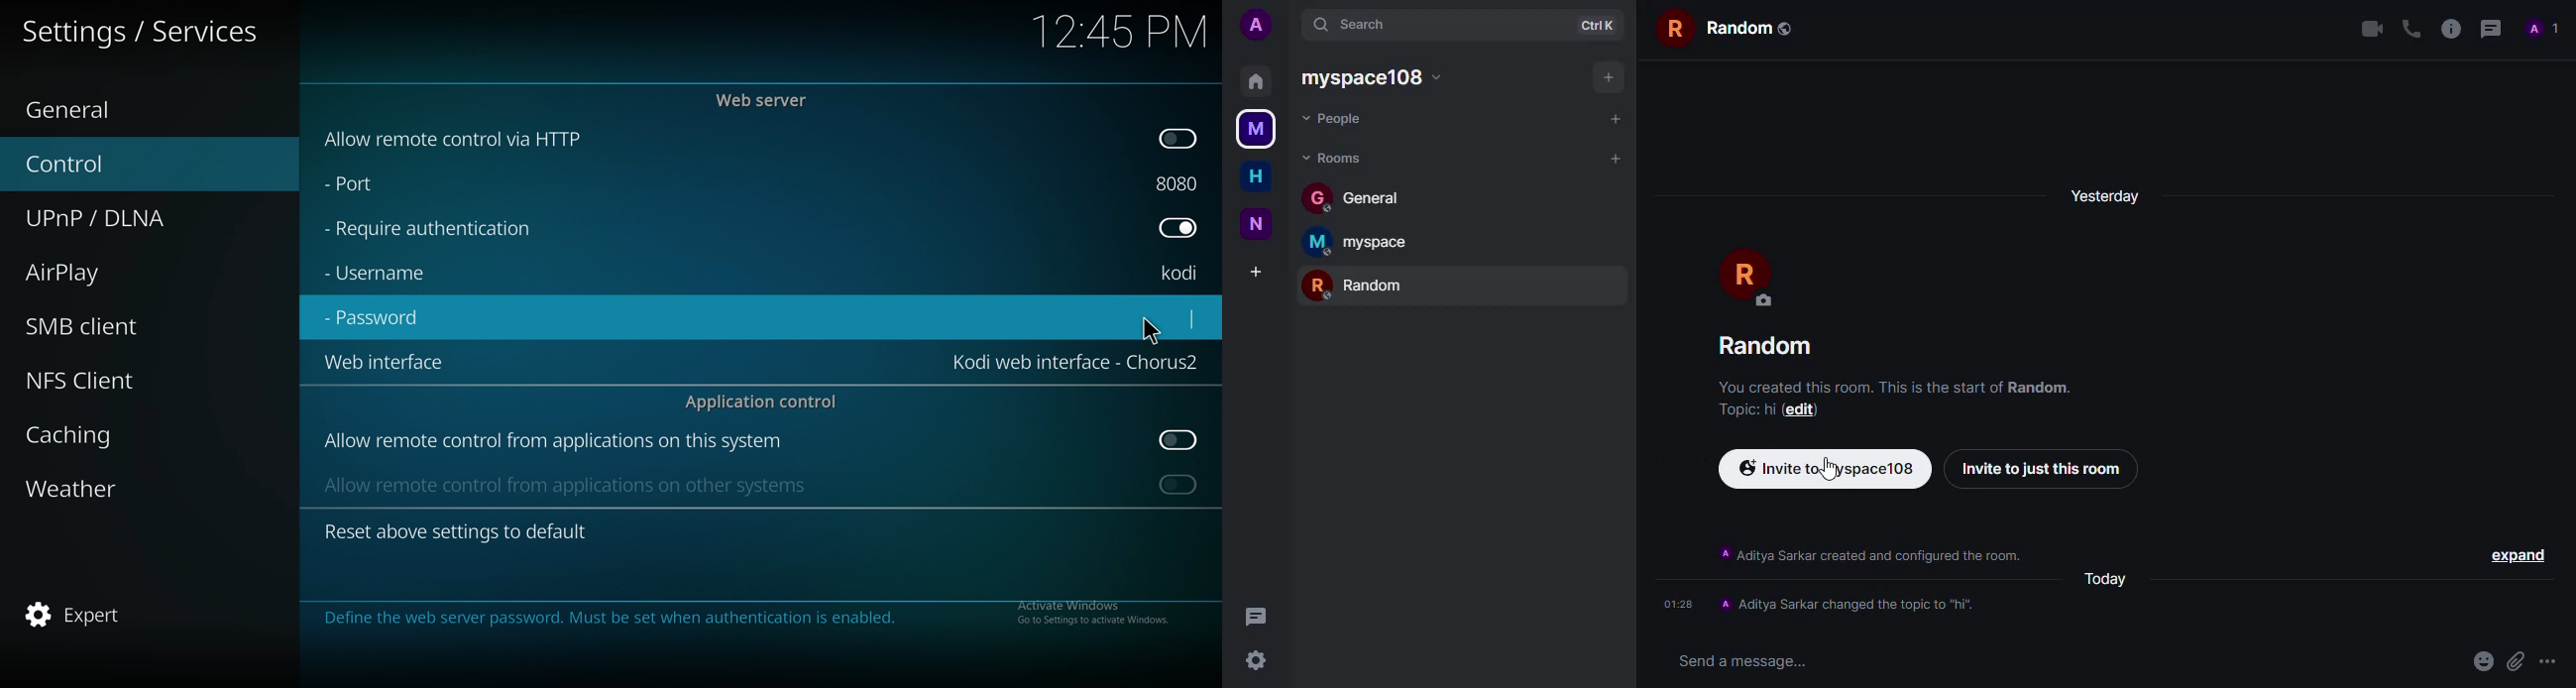 The image size is (2576, 700). Describe the element at coordinates (1152, 330) in the screenshot. I see `cursor` at that location.